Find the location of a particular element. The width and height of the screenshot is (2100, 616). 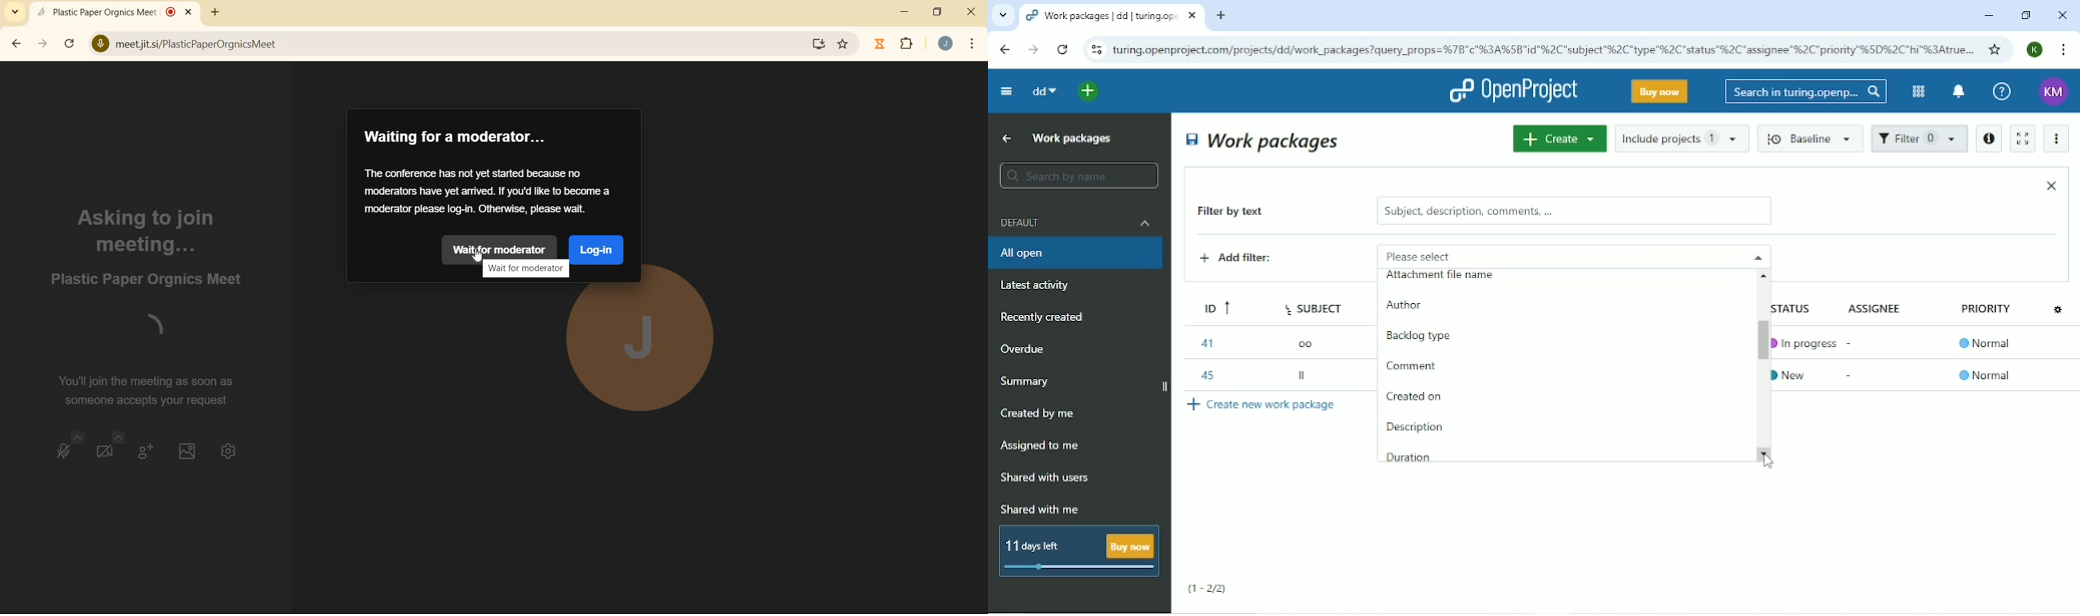

ll is located at coordinates (1304, 378).